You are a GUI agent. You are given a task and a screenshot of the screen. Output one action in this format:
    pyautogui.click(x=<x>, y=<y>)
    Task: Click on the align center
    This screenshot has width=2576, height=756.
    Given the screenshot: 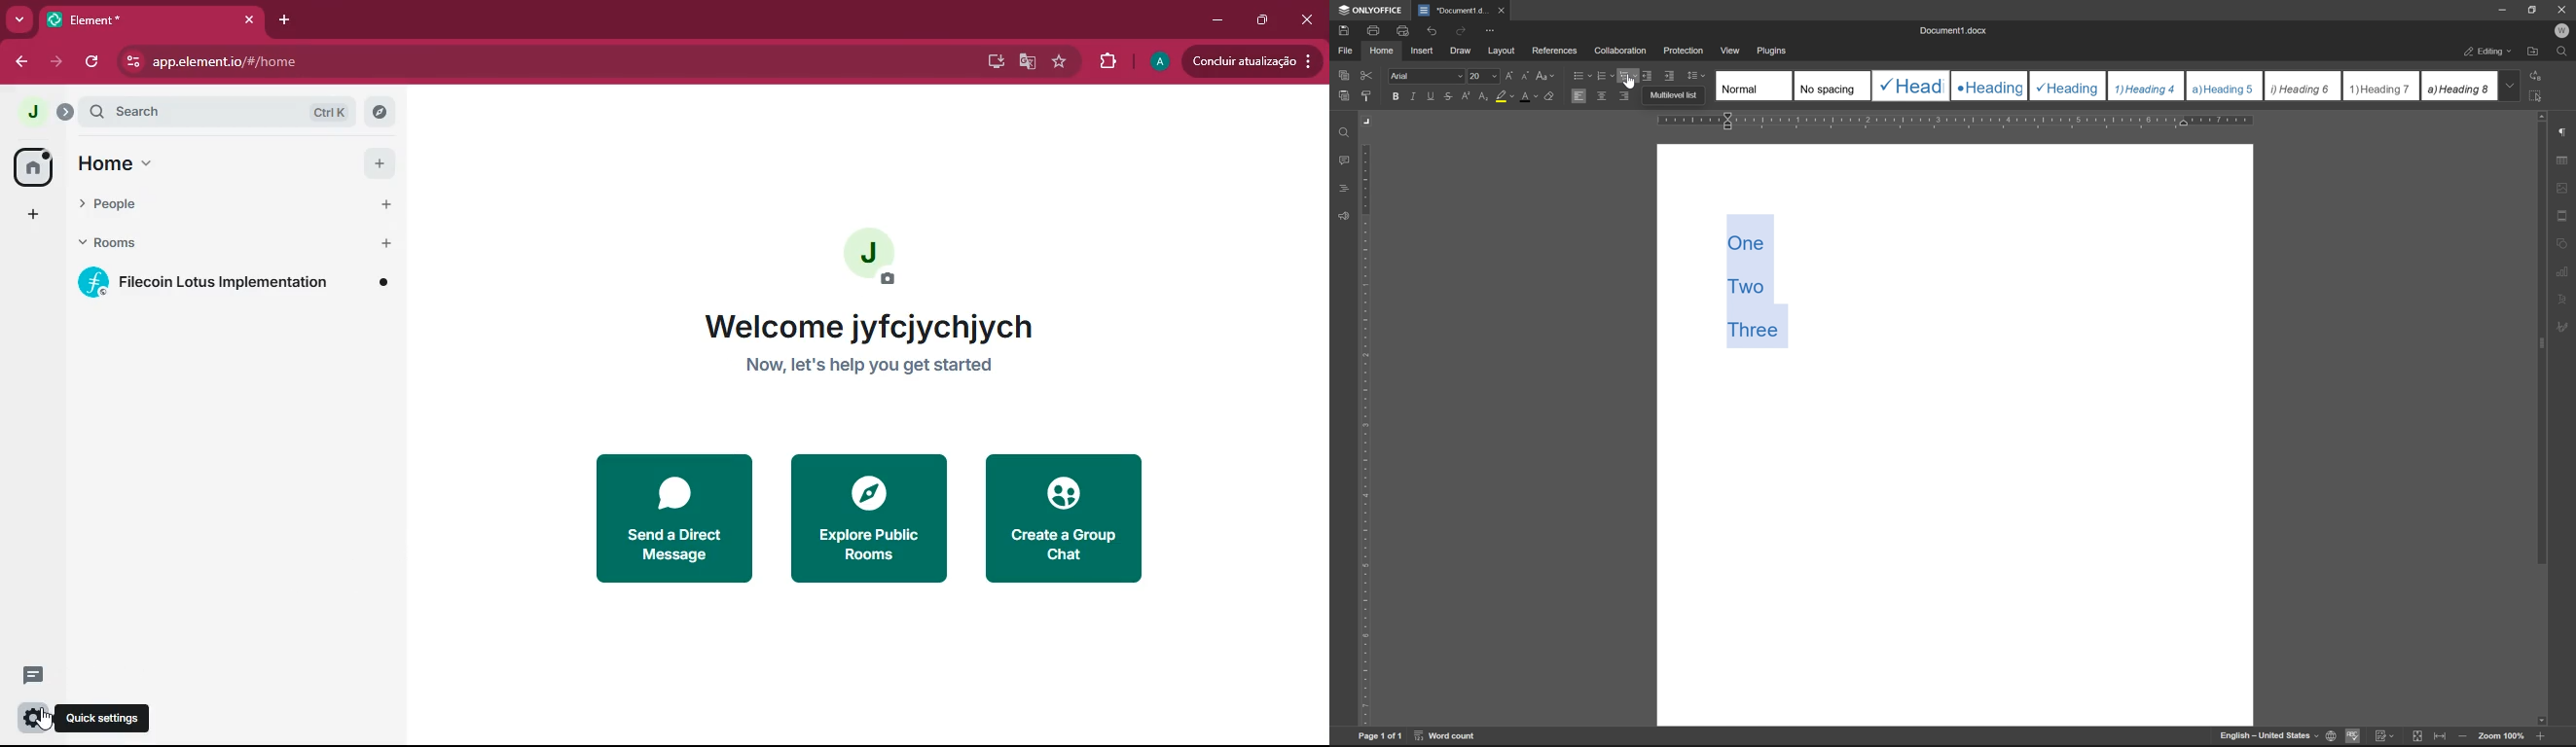 What is the action you would take?
    pyautogui.click(x=1602, y=95)
    